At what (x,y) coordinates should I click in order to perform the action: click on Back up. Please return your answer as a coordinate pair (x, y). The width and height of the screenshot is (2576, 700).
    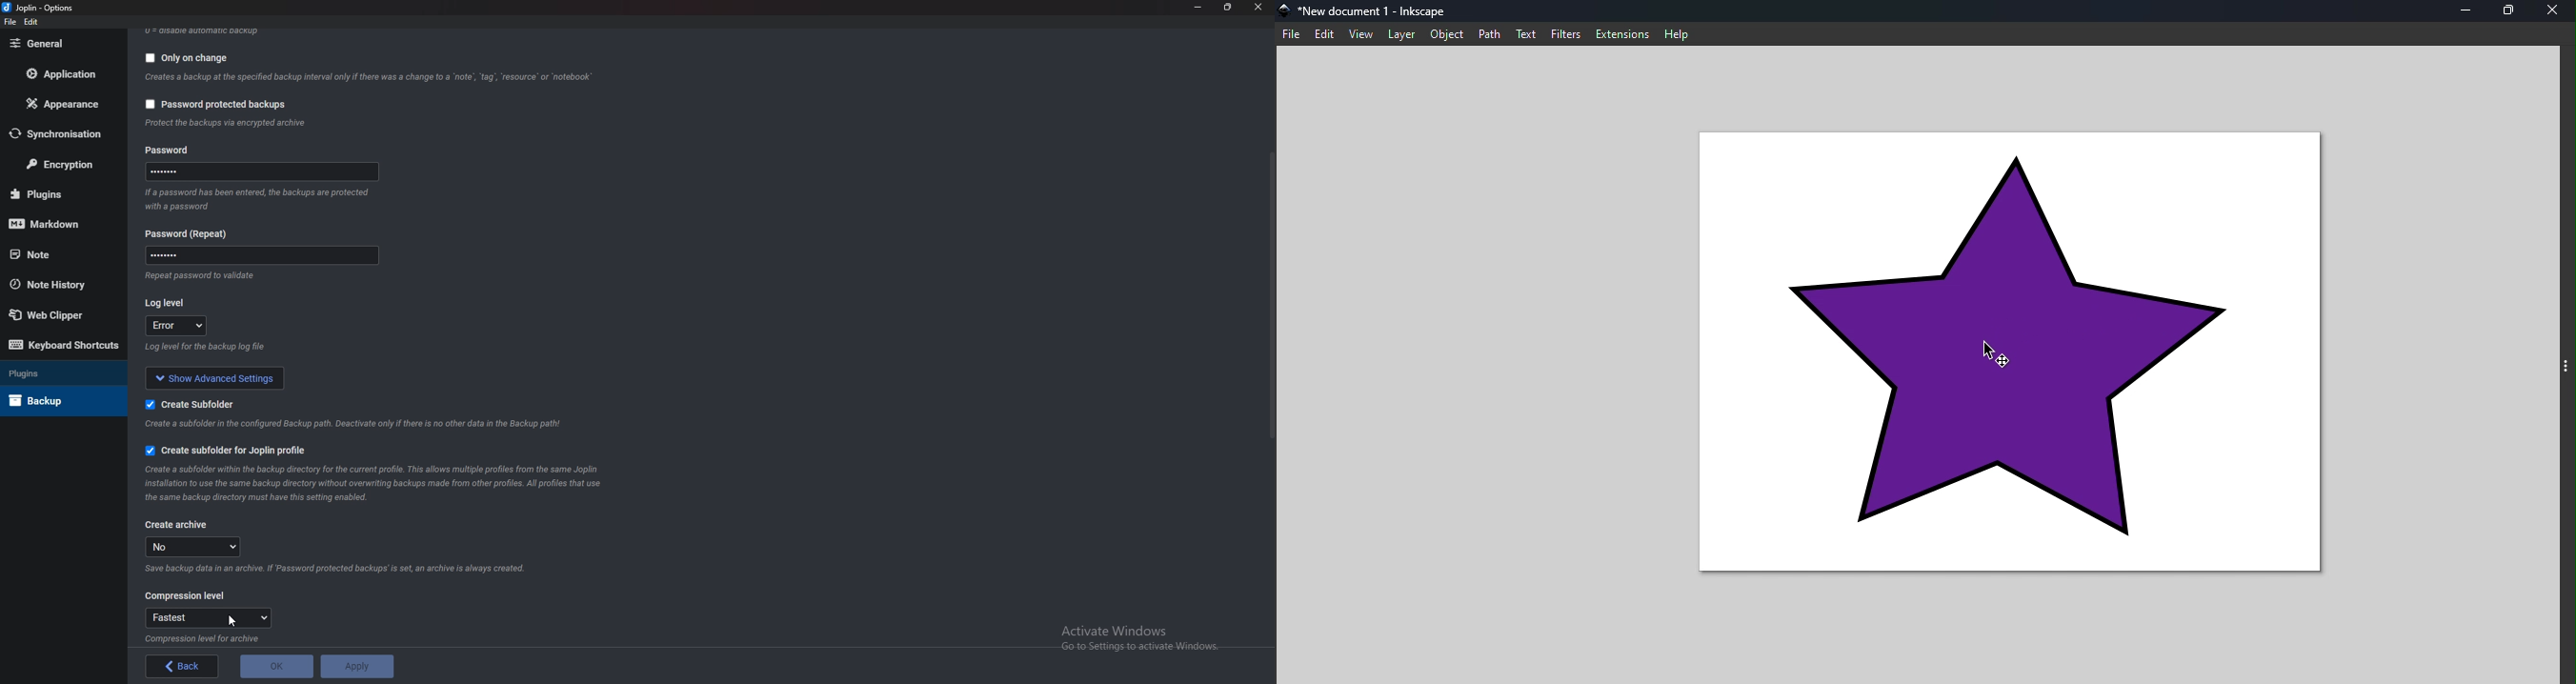
    Looking at the image, I should click on (49, 400).